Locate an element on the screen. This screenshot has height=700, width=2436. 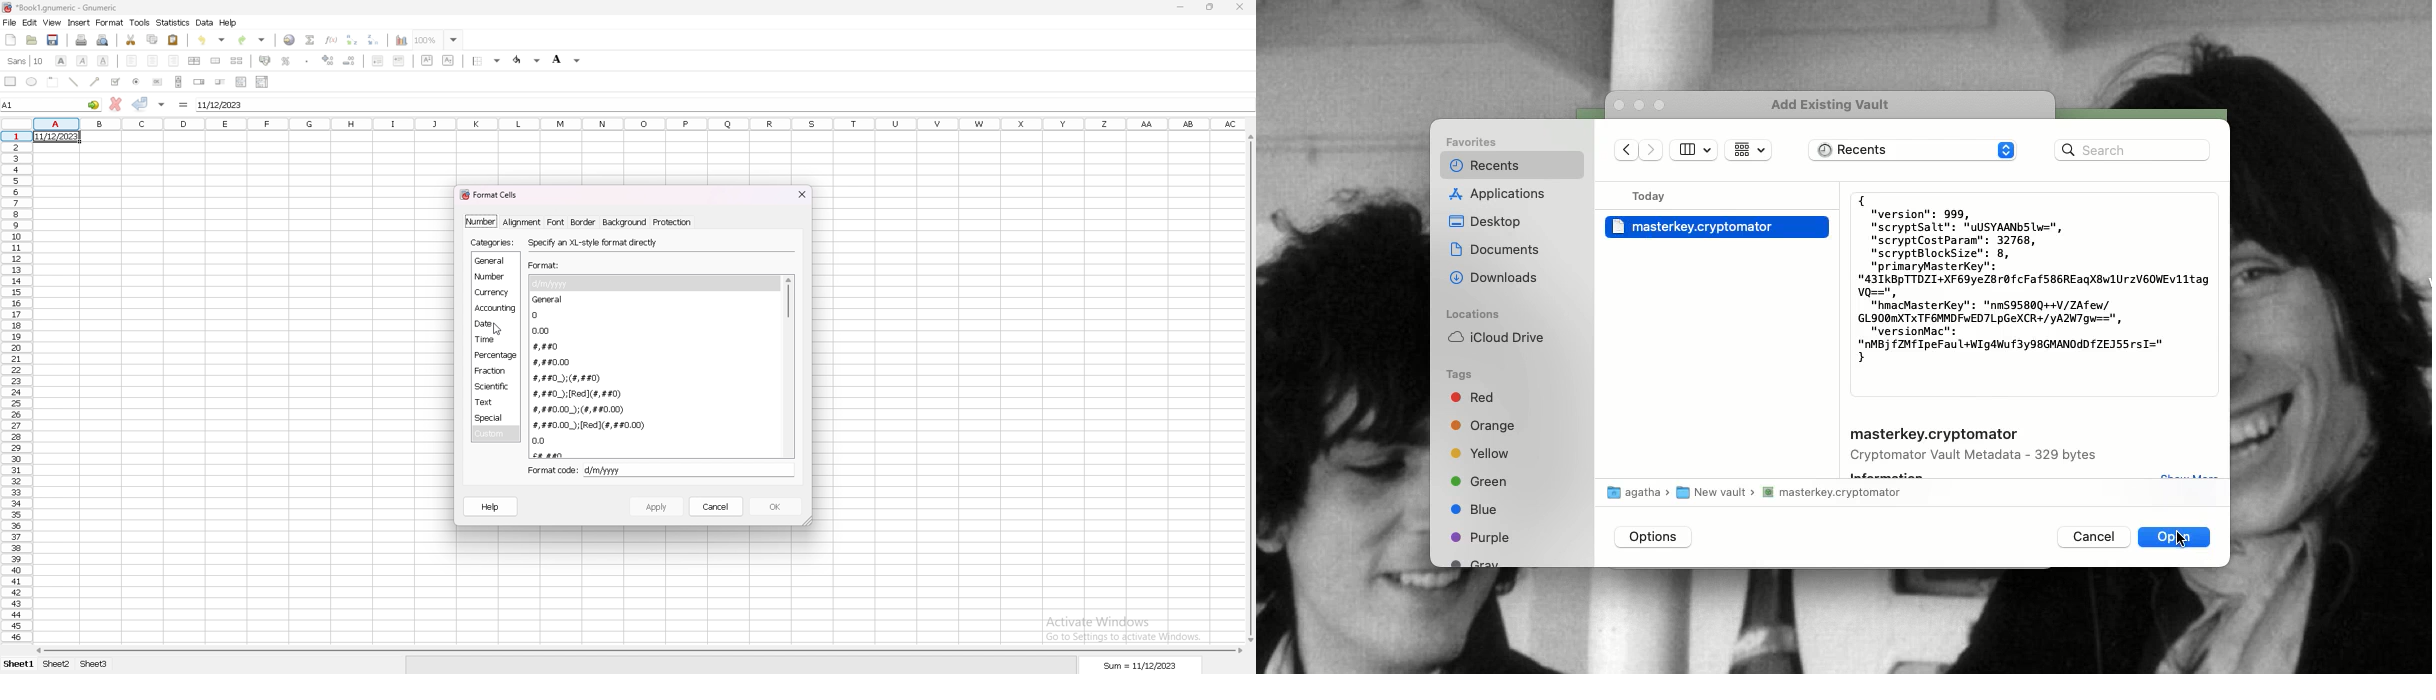
Options is located at coordinates (1654, 537).